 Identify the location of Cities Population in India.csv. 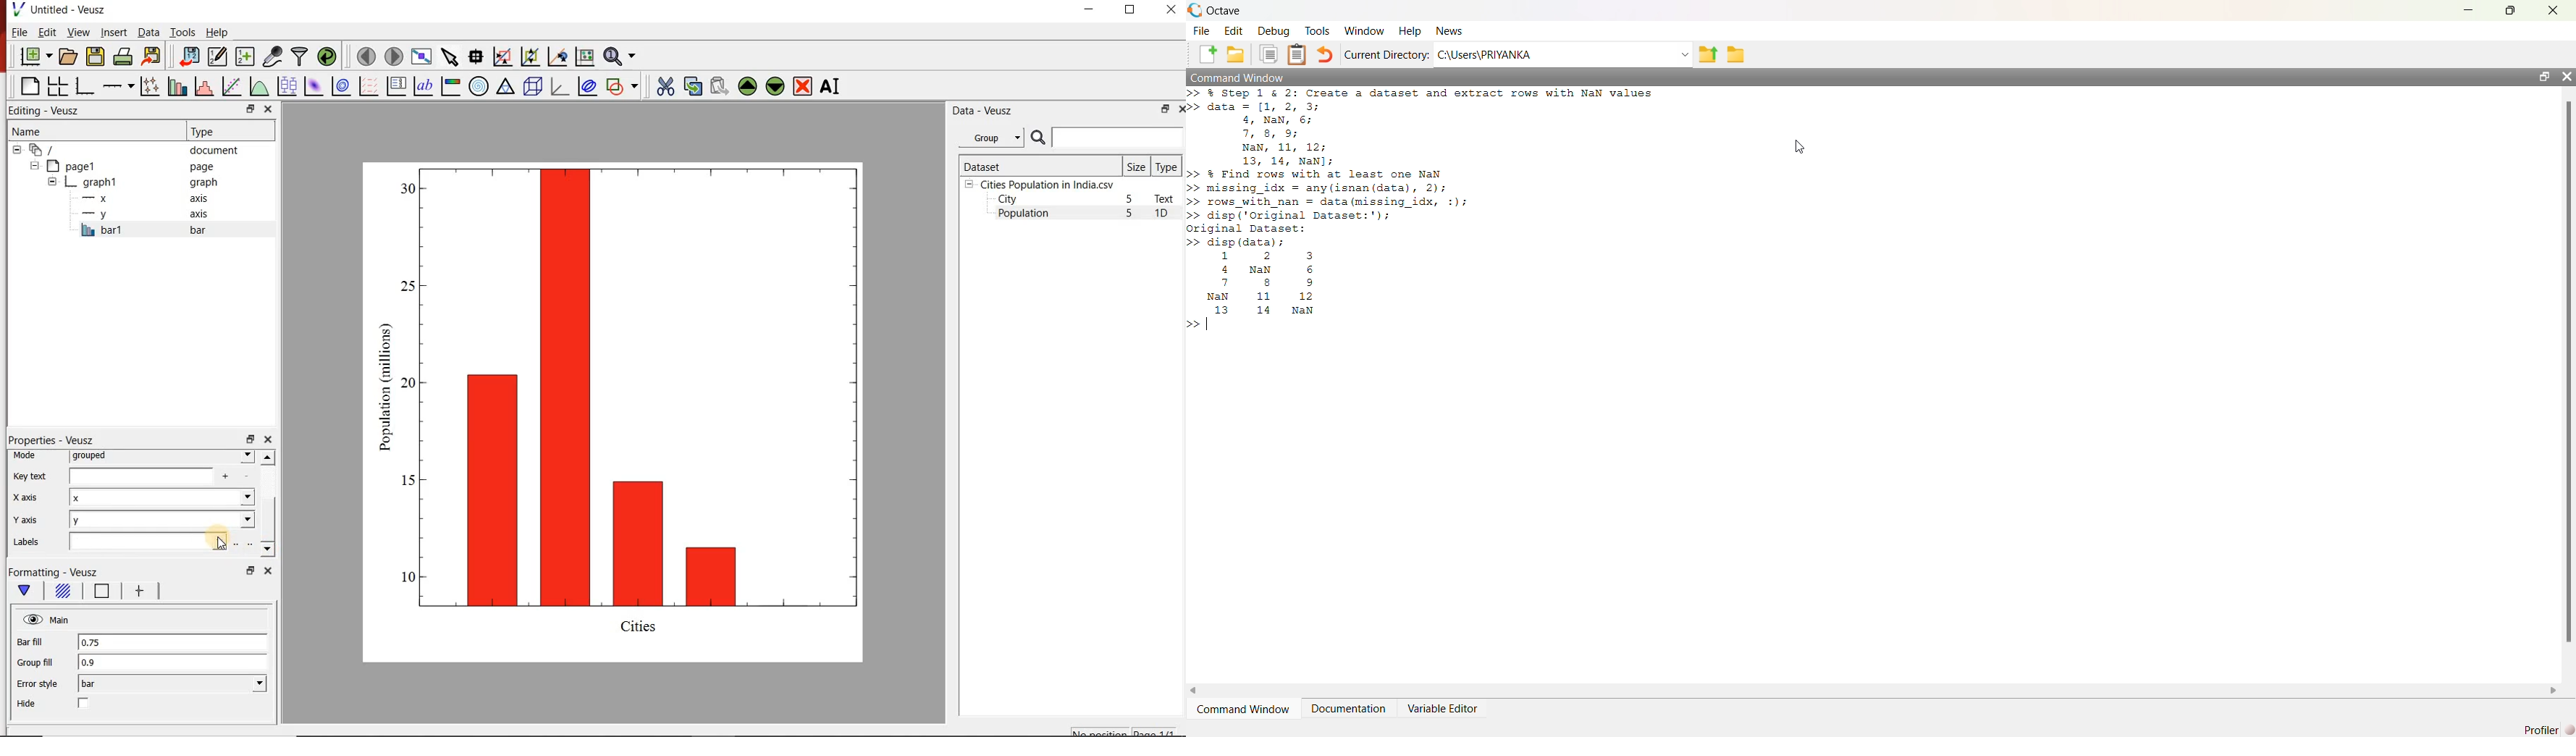
(1046, 184).